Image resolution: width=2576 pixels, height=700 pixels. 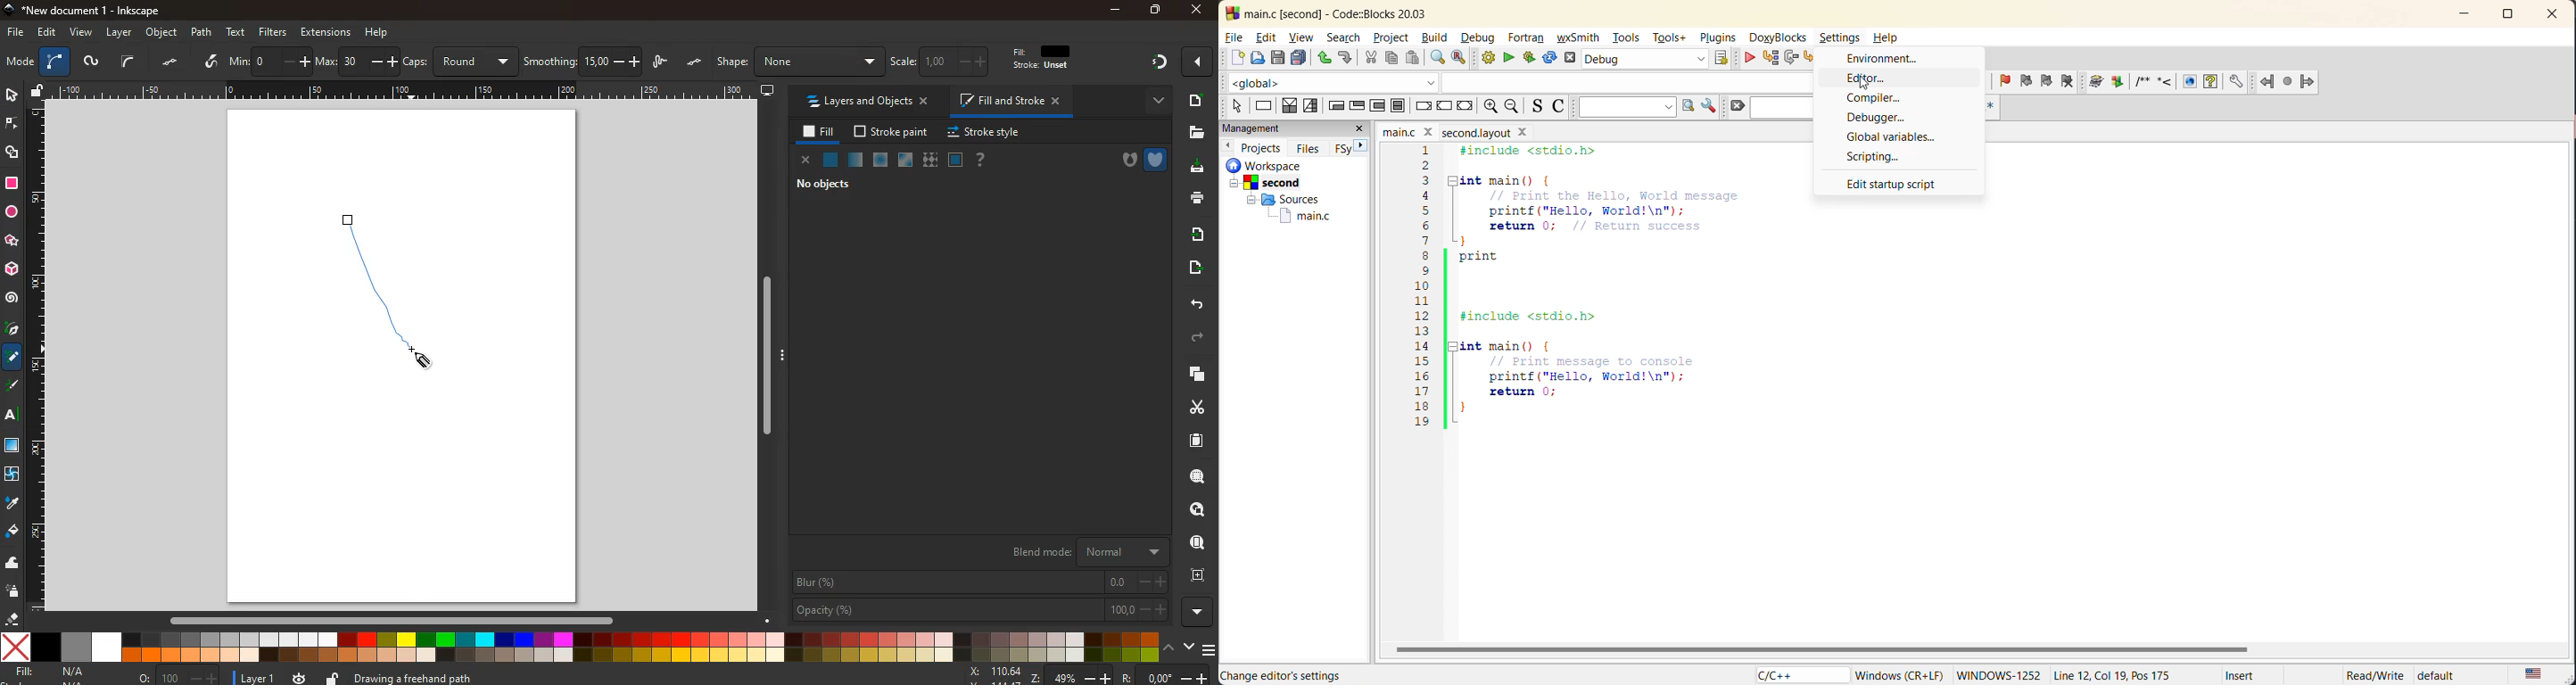 I want to click on o, so click(x=178, y=677).